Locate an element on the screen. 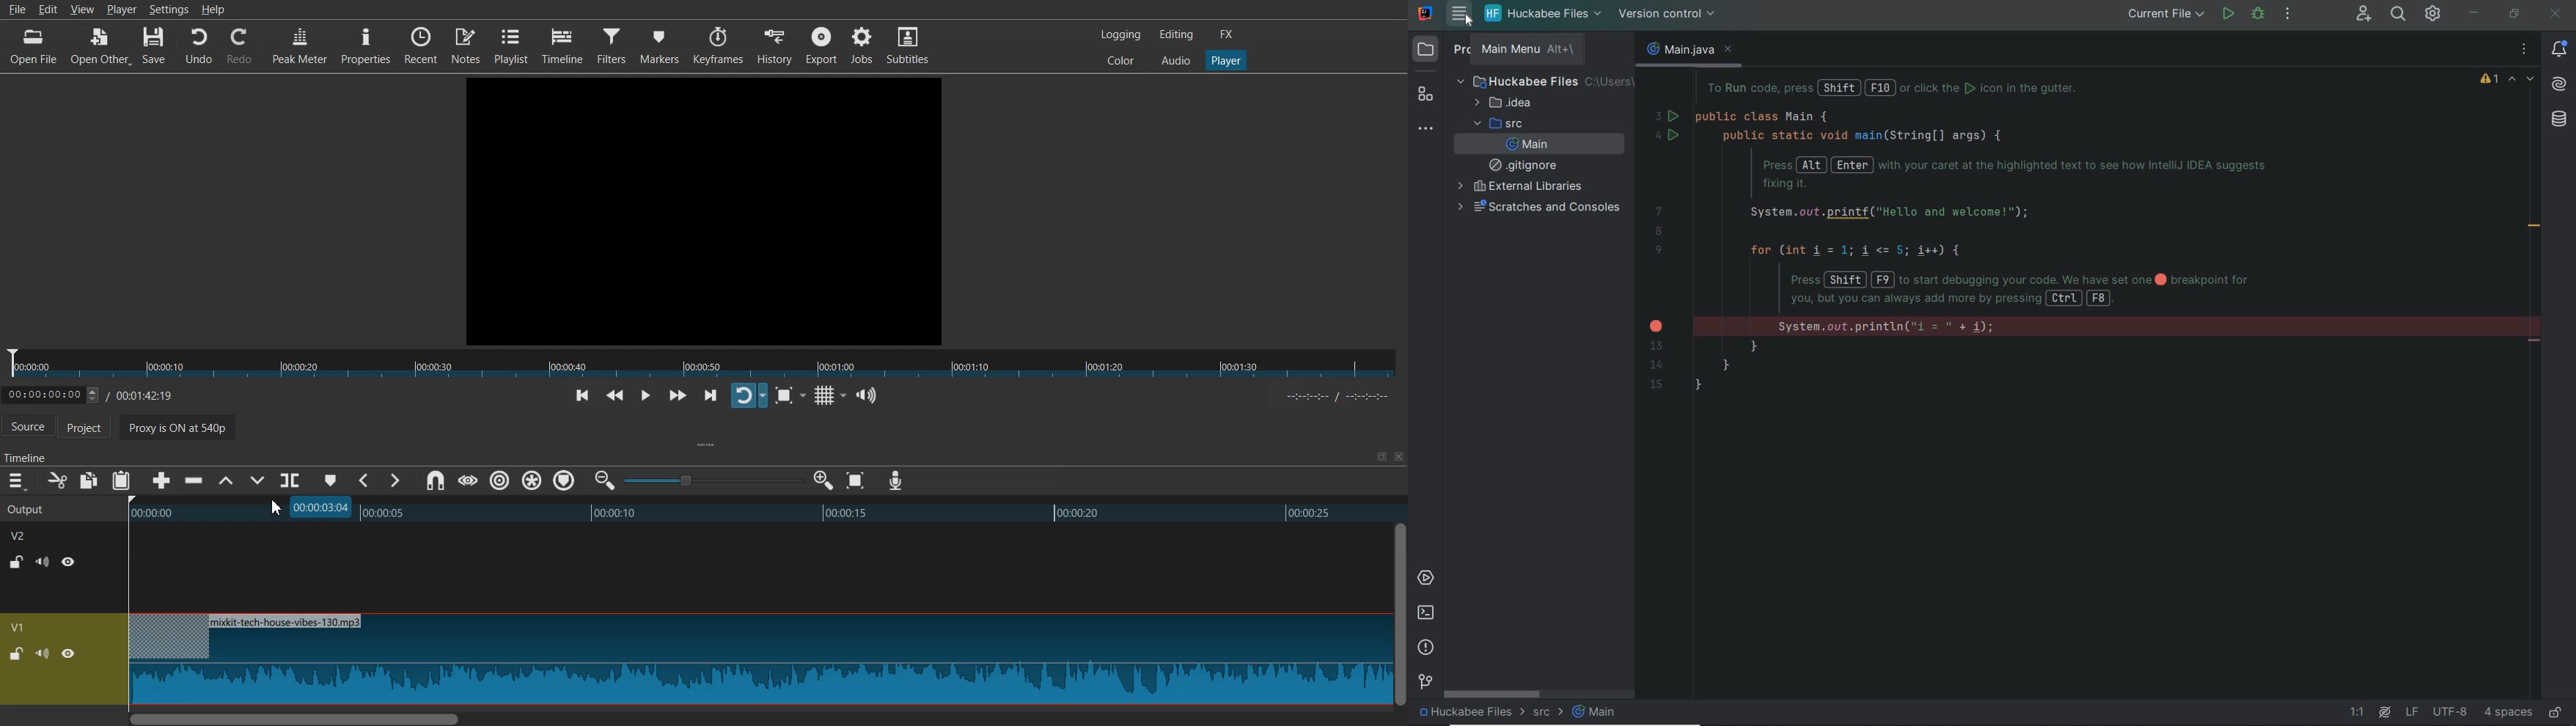  Ripple Tracks is located at coordinates (565, 481).